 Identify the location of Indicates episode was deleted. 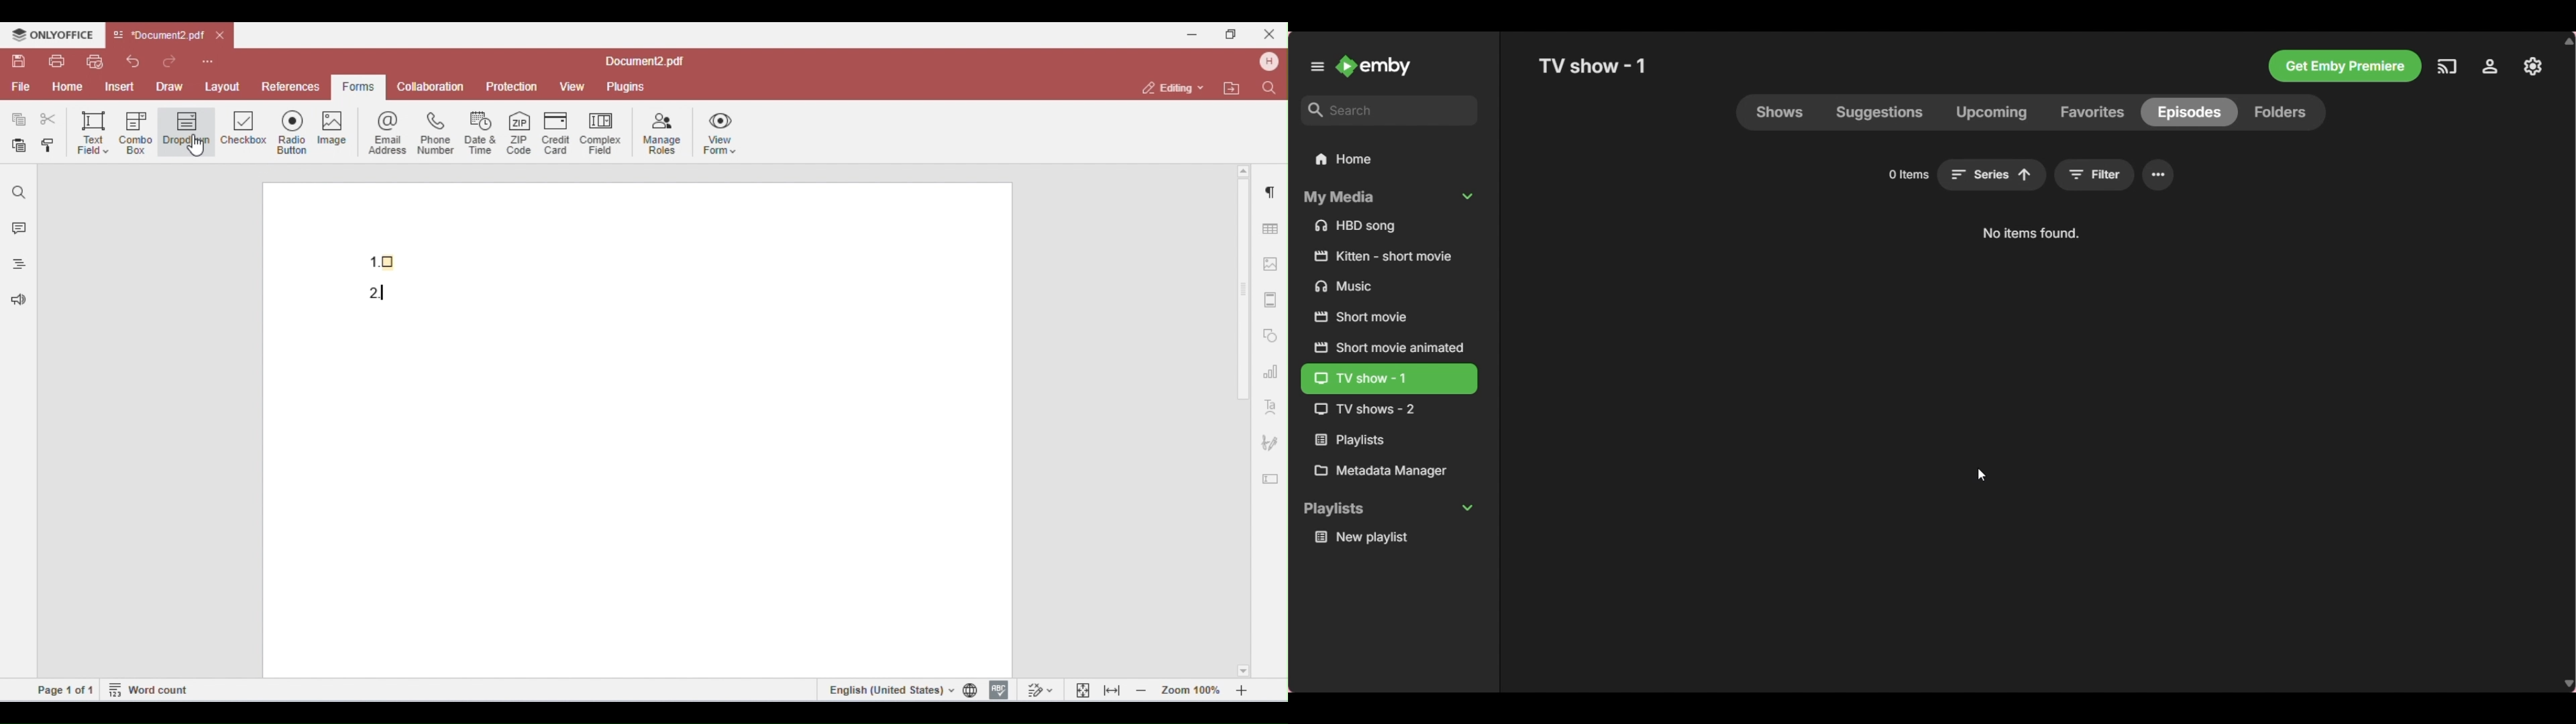
(2031, 234).